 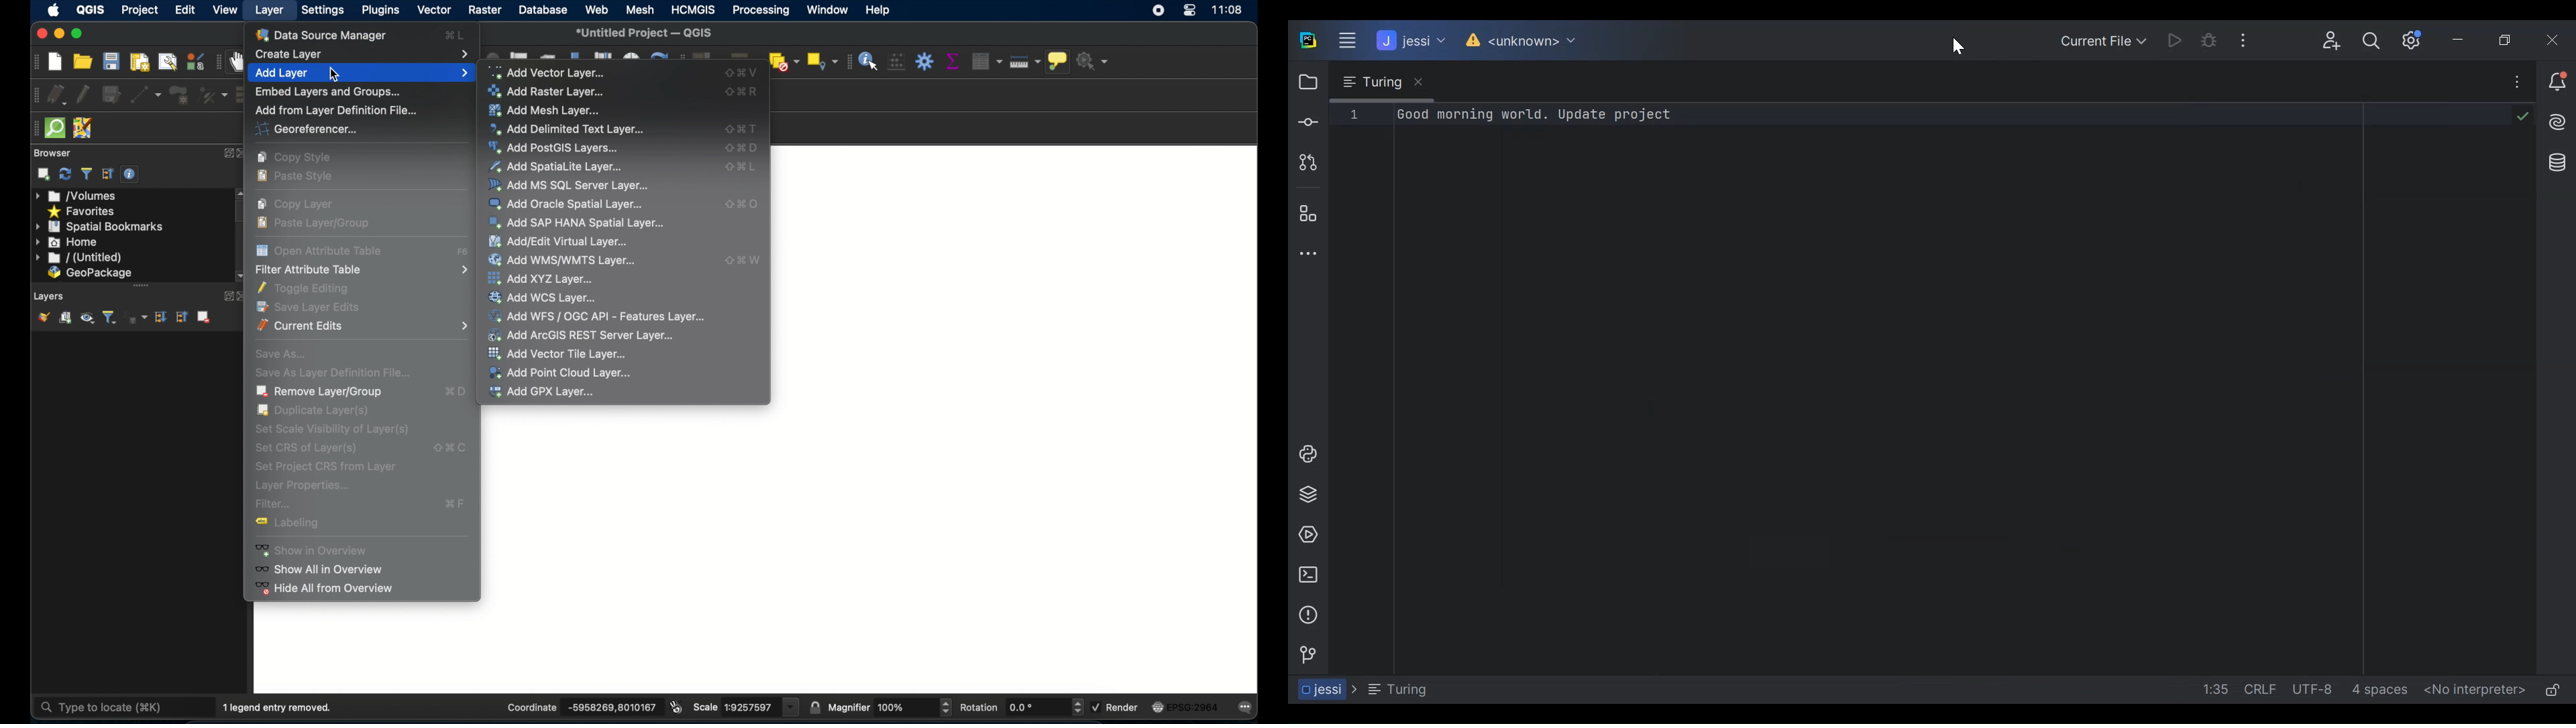 What do you see at coordinates (32, 95) in the screenshot?
I see `digitizing toolbar` at bounding box center [32, 95].